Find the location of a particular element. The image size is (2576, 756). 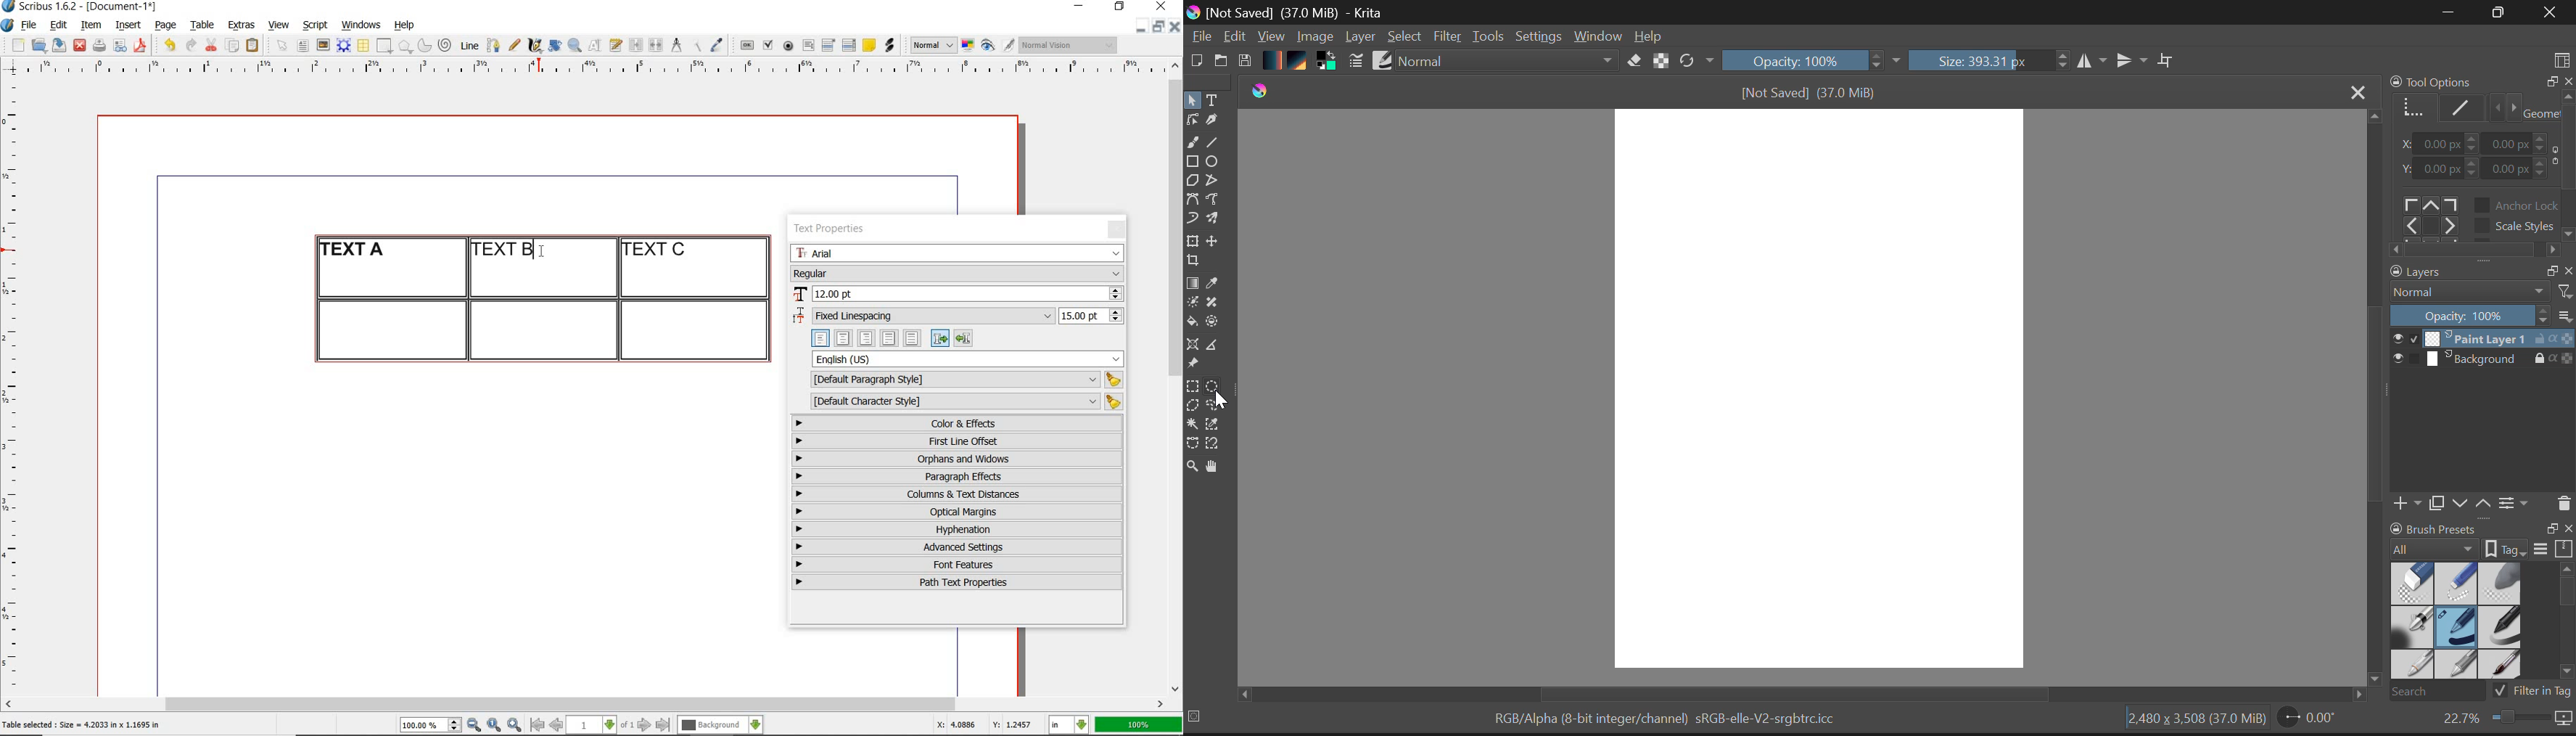

minimize is located at coordinates (1142, 25).